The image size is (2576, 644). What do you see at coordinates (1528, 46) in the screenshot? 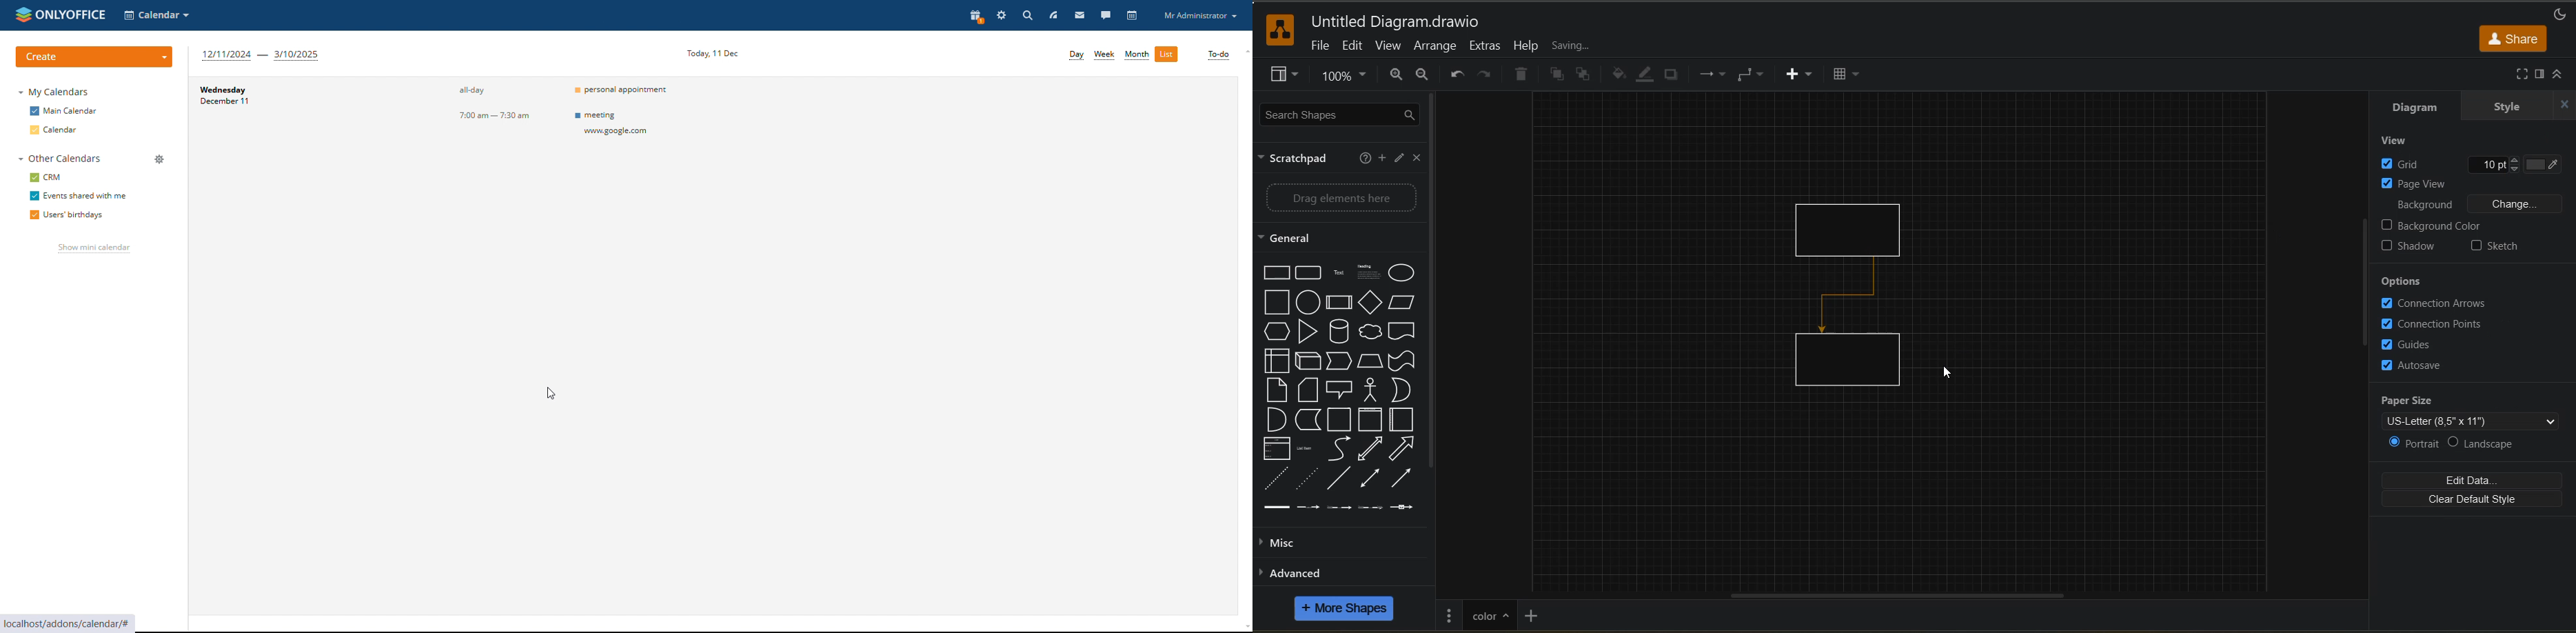
I see `help` at bounding box center [1528, 46].